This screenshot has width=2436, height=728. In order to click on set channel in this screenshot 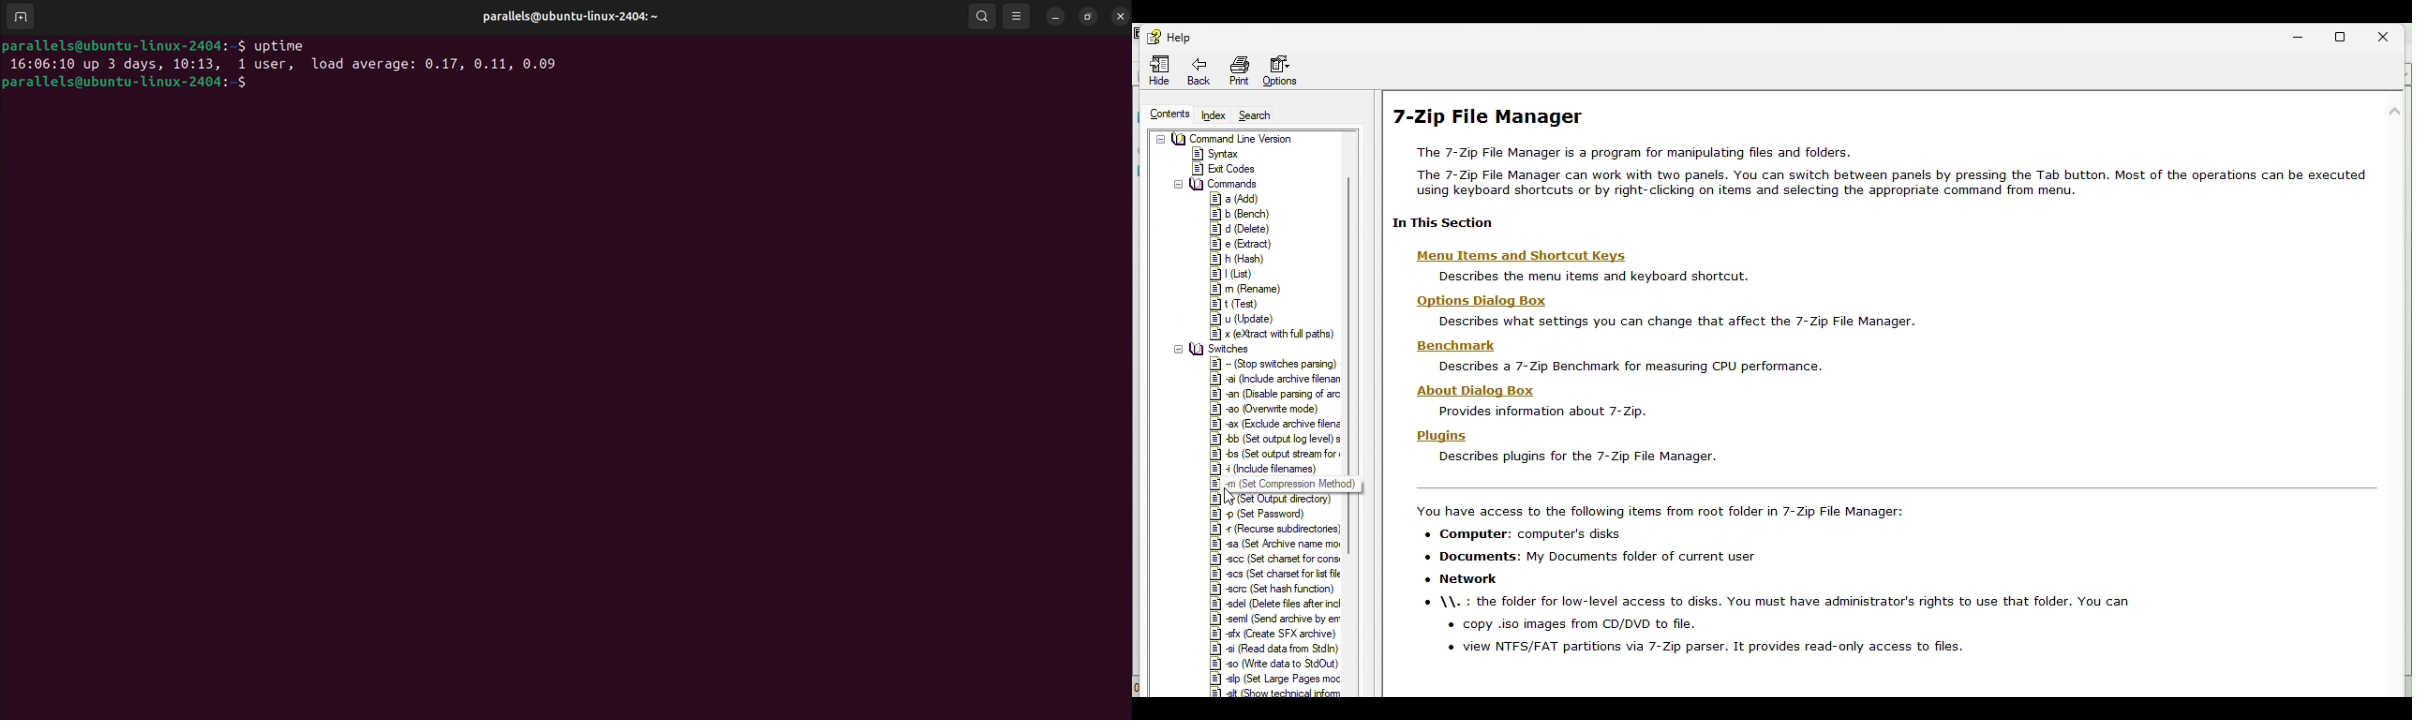, I will do `click(1278, 560)`.